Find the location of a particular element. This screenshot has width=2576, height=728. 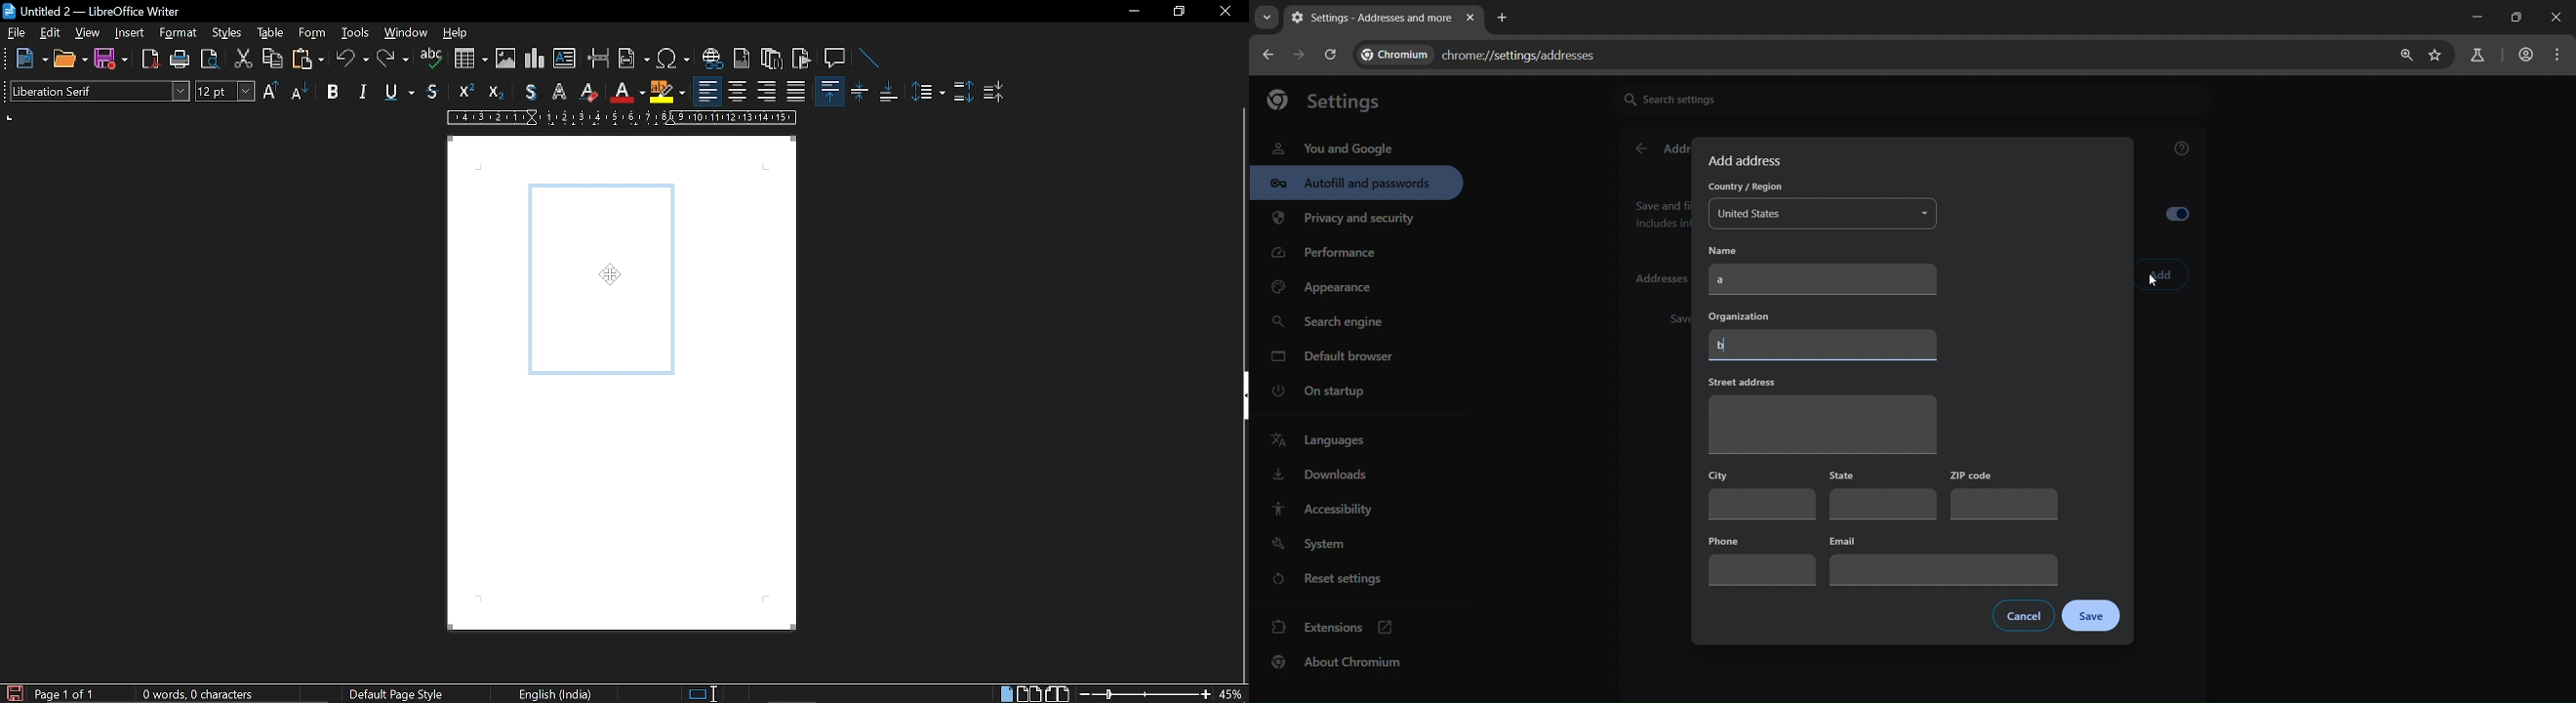

standard selection is located at coordinates (704, 693).